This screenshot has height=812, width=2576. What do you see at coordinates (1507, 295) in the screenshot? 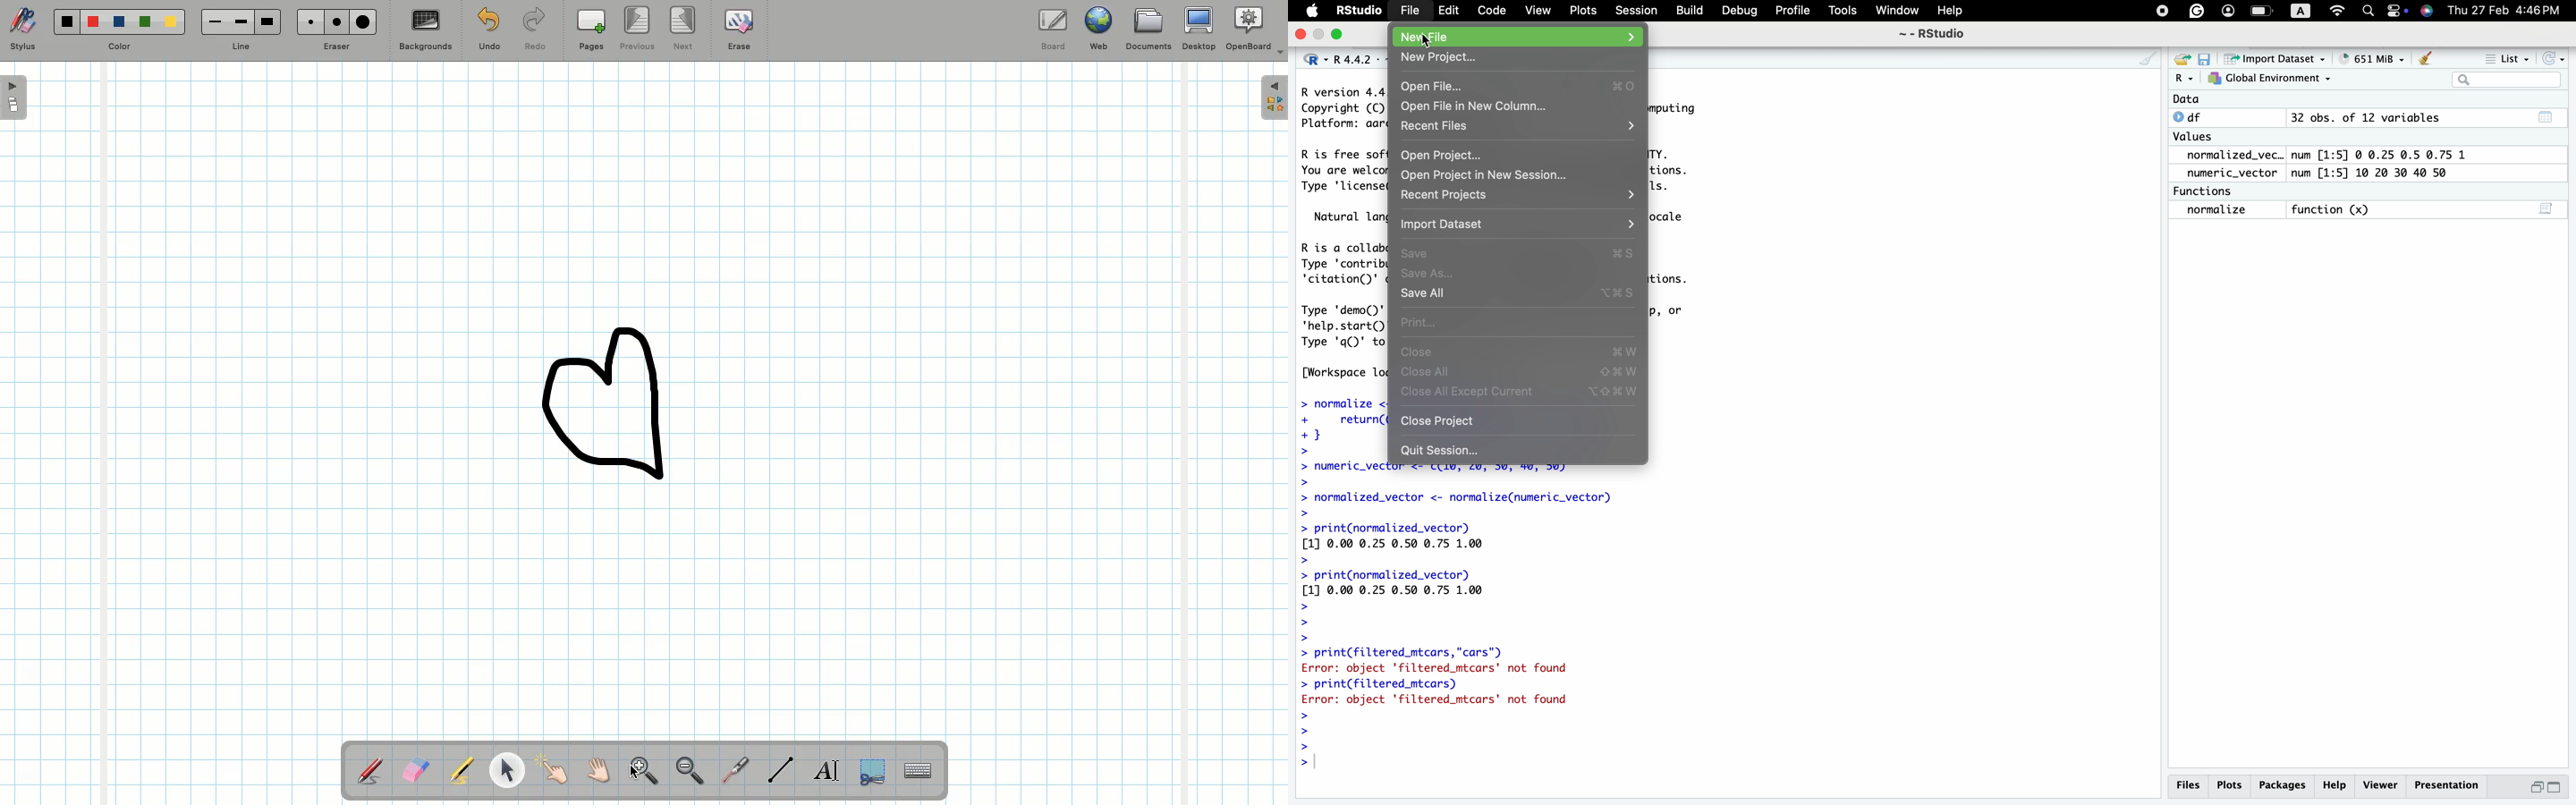
I see `Save All` at bounding box center [1507, 295].